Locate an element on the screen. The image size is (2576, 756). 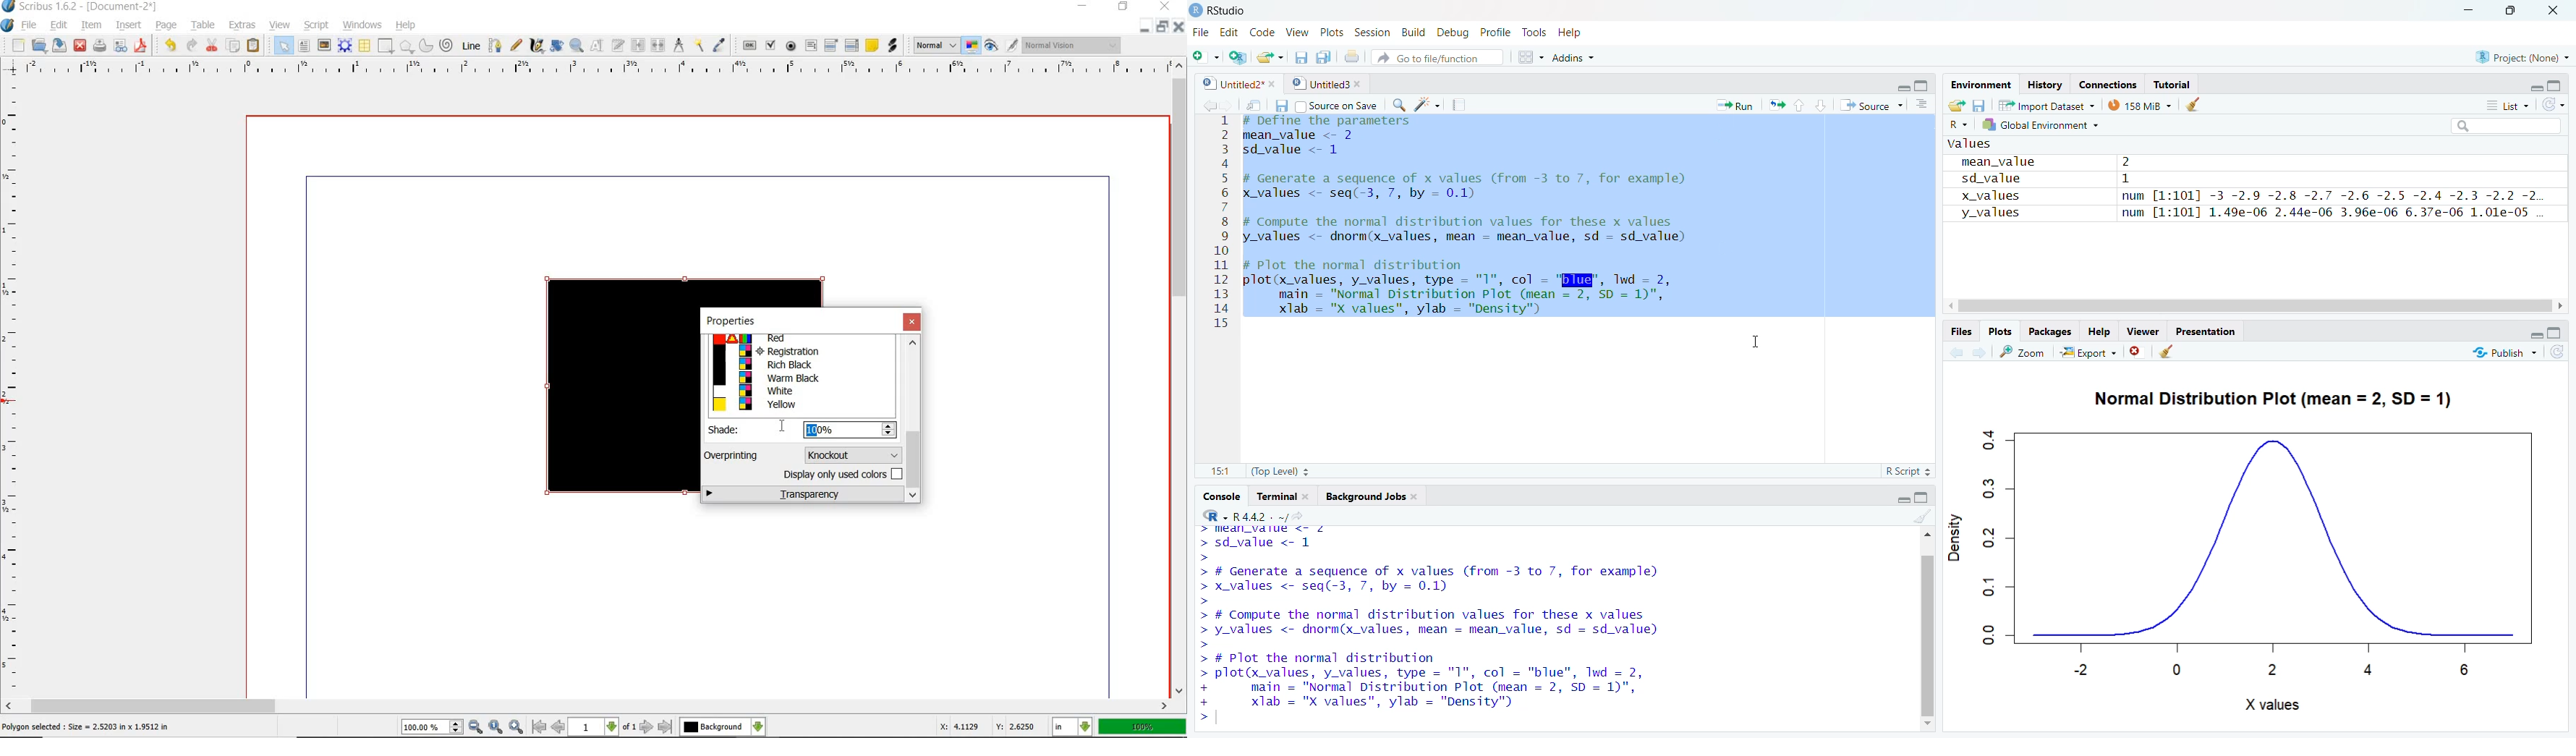
pdf text field is located at coordinates (812, 46).